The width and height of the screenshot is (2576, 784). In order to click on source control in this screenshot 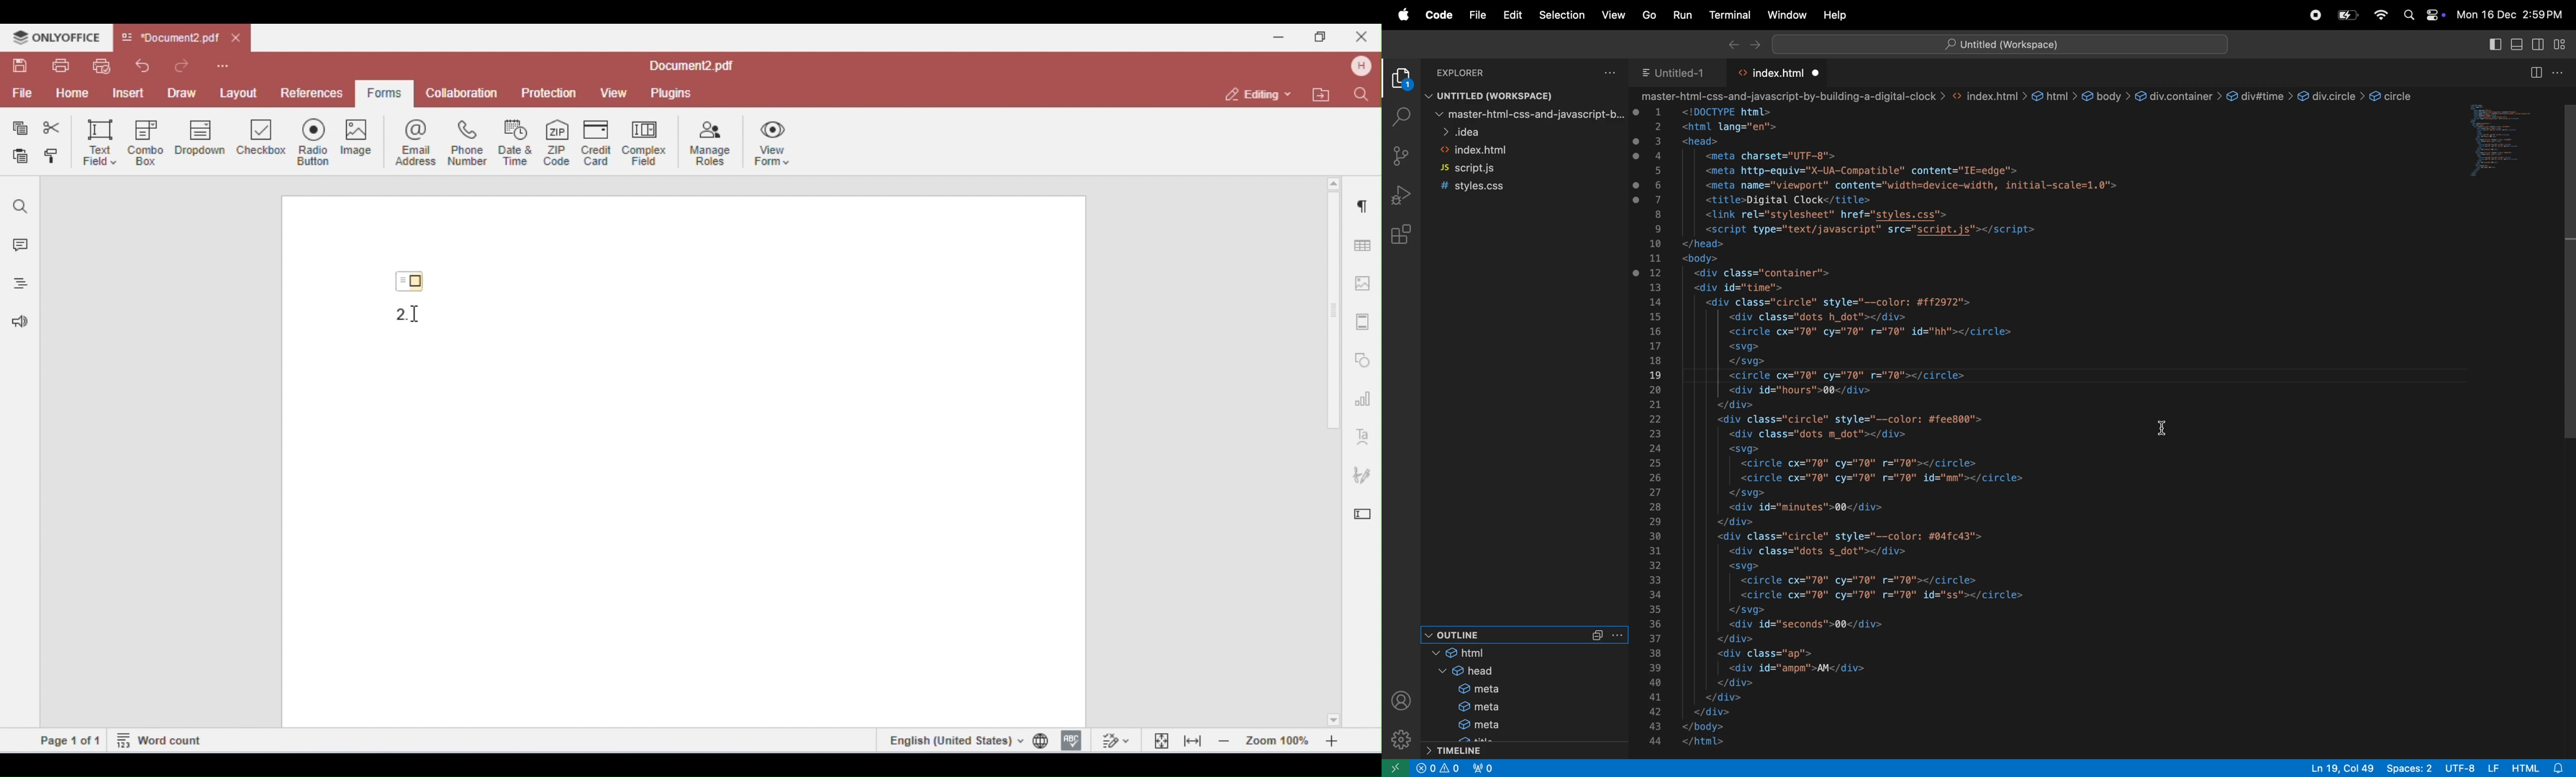, I will do `click(1401, 155)`.